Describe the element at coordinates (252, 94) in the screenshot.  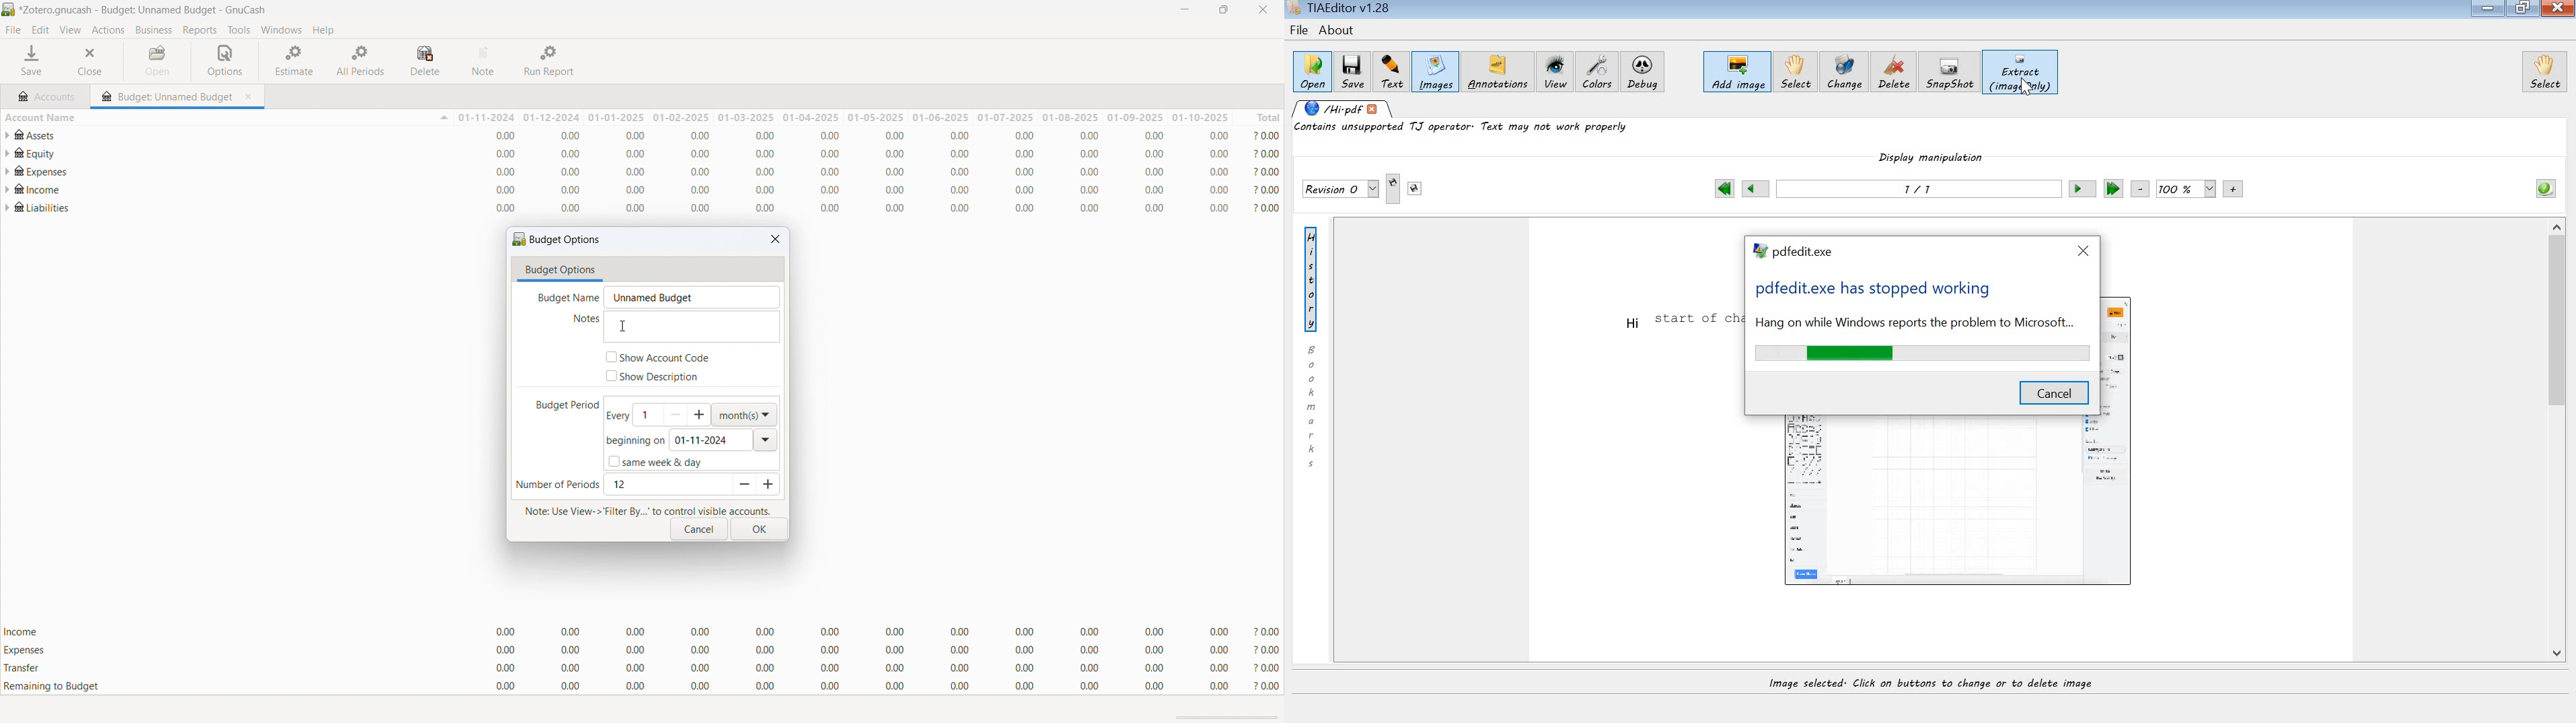
I see `close tab` at that location.